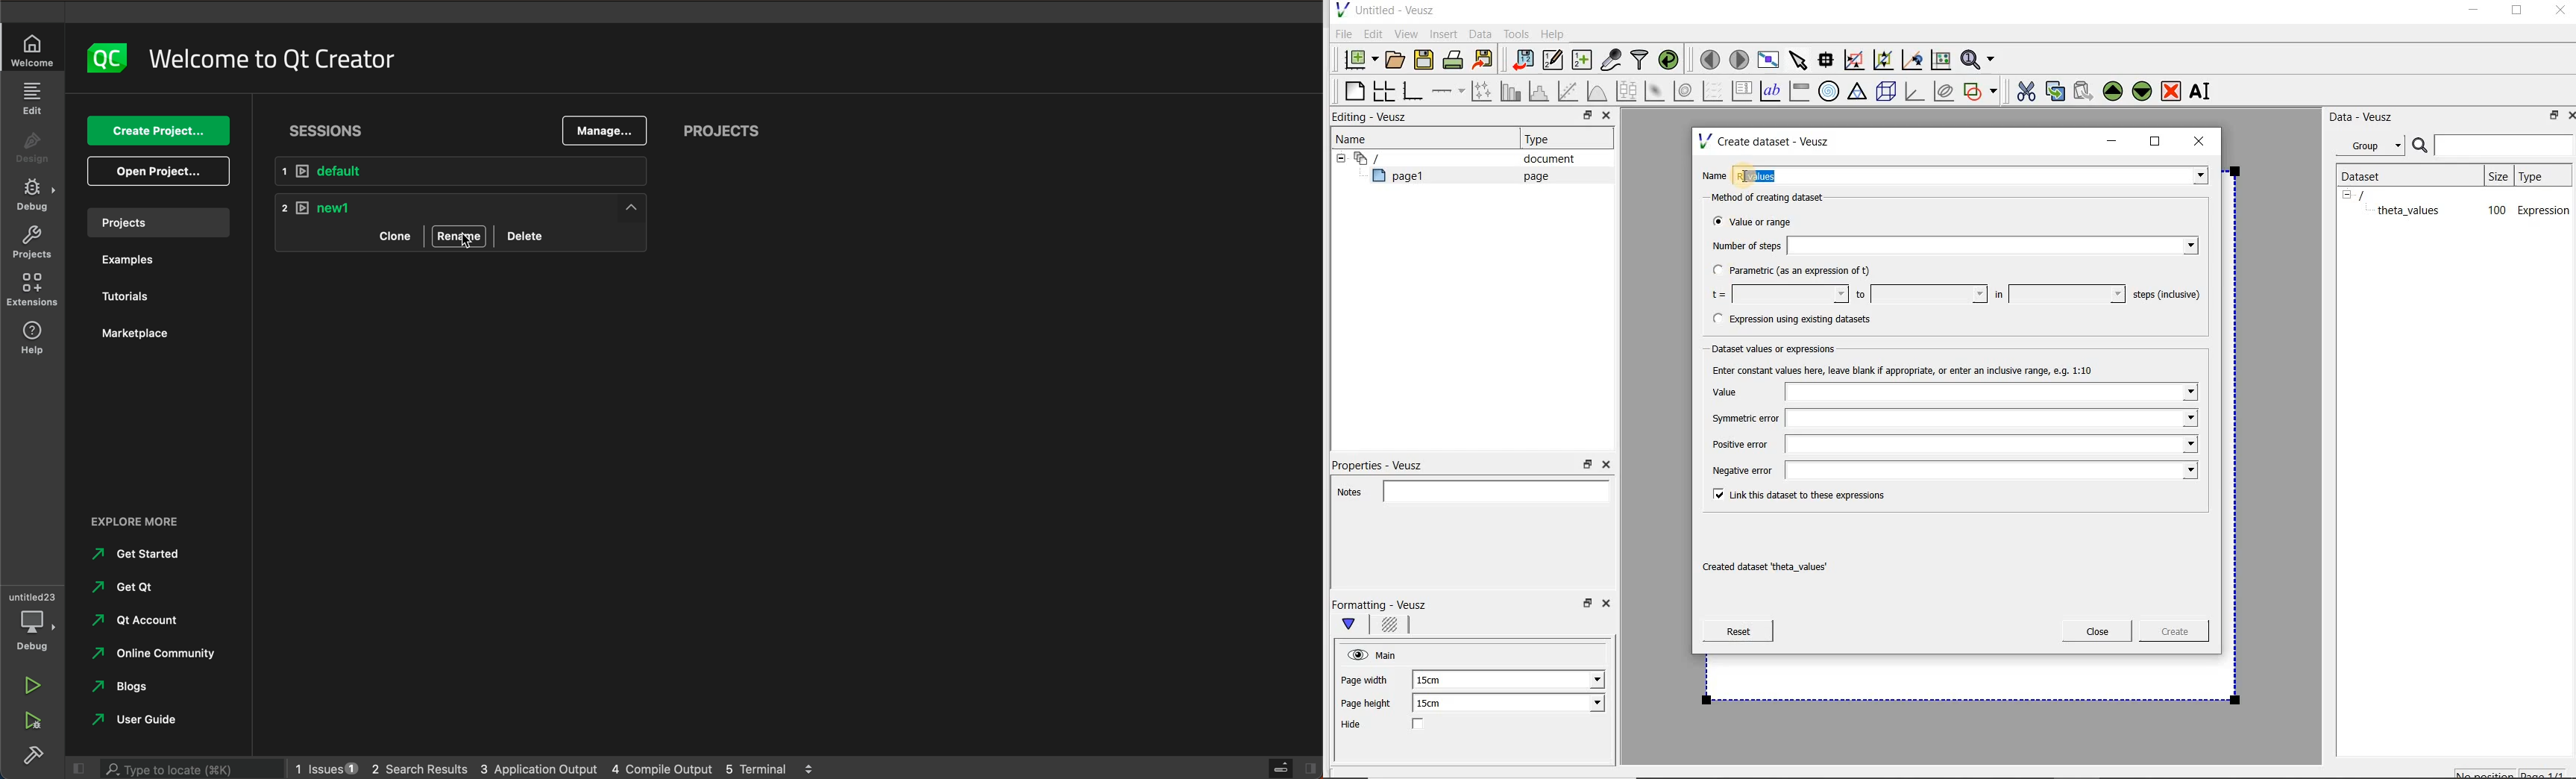 This screenshot has width=2576, height=784. I want to click on Symmetric error, so click(1953, 419).